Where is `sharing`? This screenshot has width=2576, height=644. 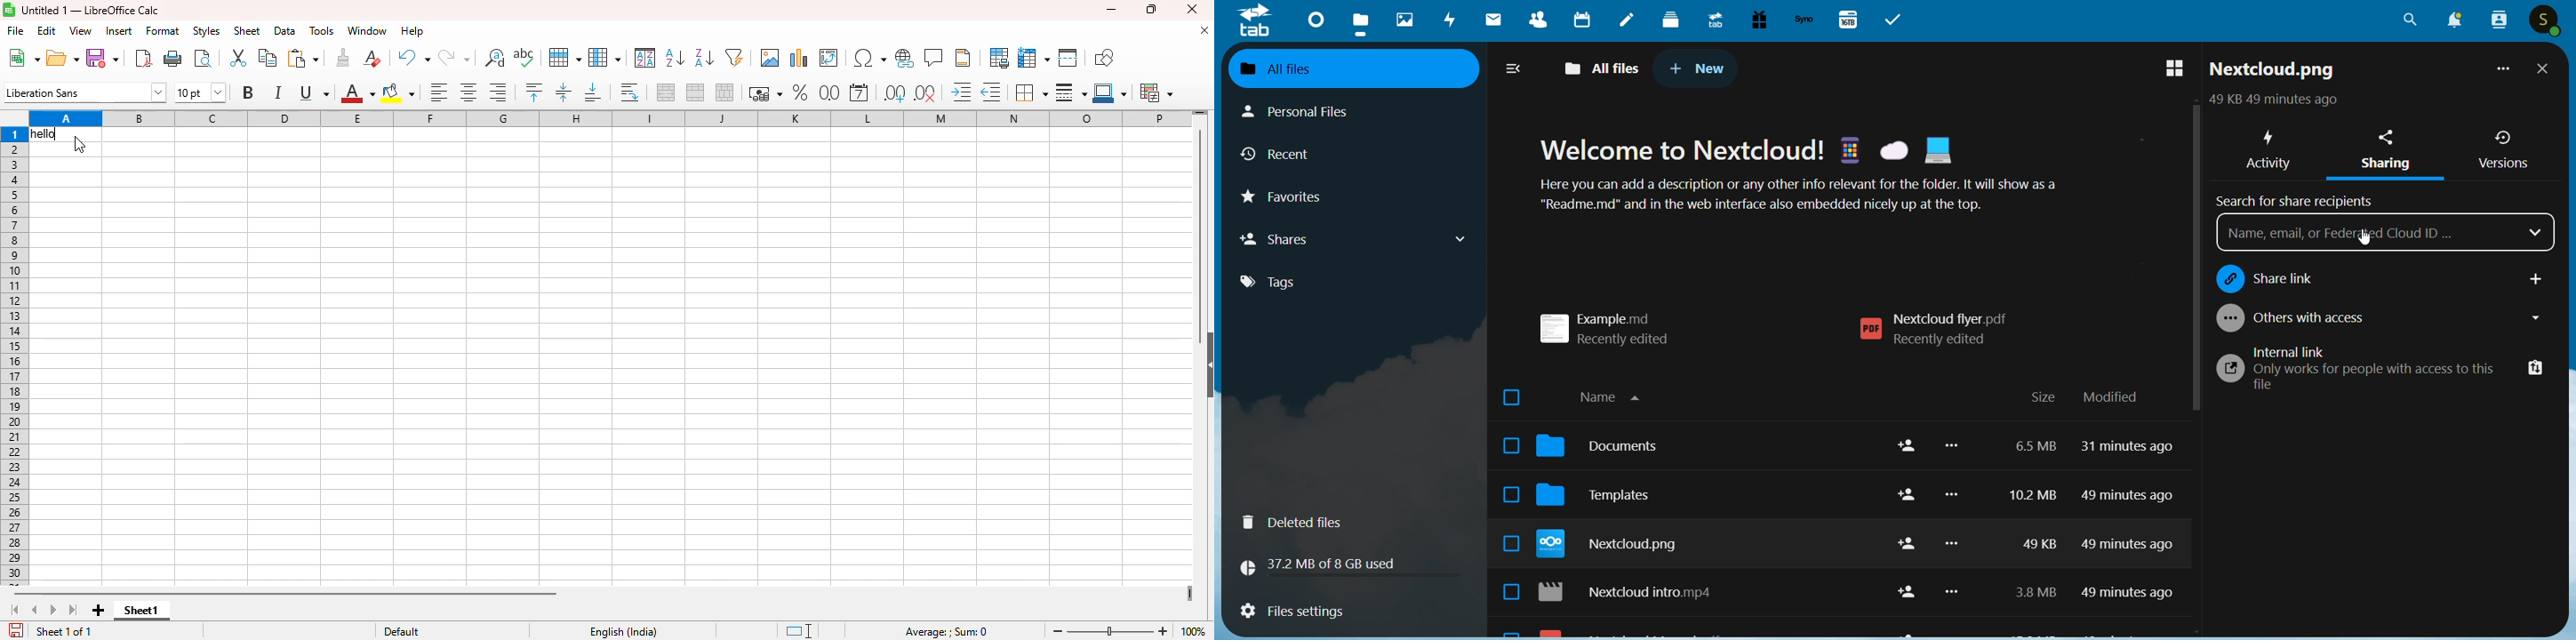
sharing is located at coordinates (2391, 153).